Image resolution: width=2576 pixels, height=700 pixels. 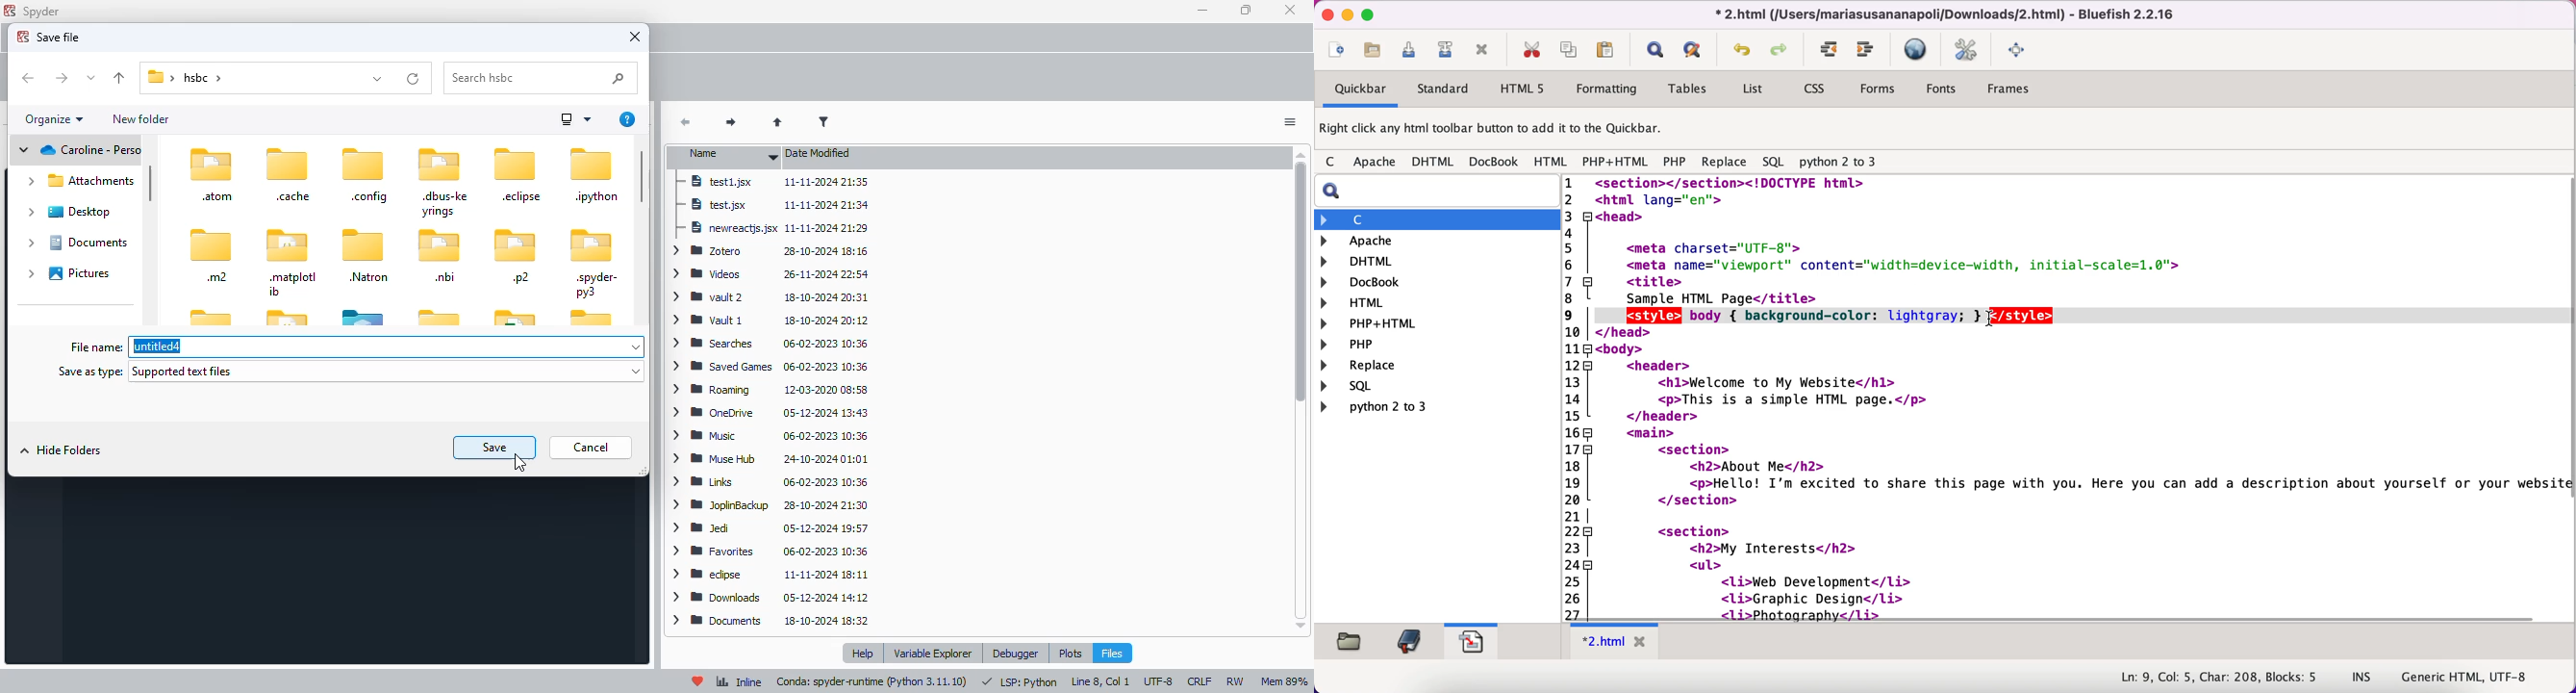 What do you see at coordinates (1364, 305) in the screenshot?
I see `html` at bounding box center [1364, 305].